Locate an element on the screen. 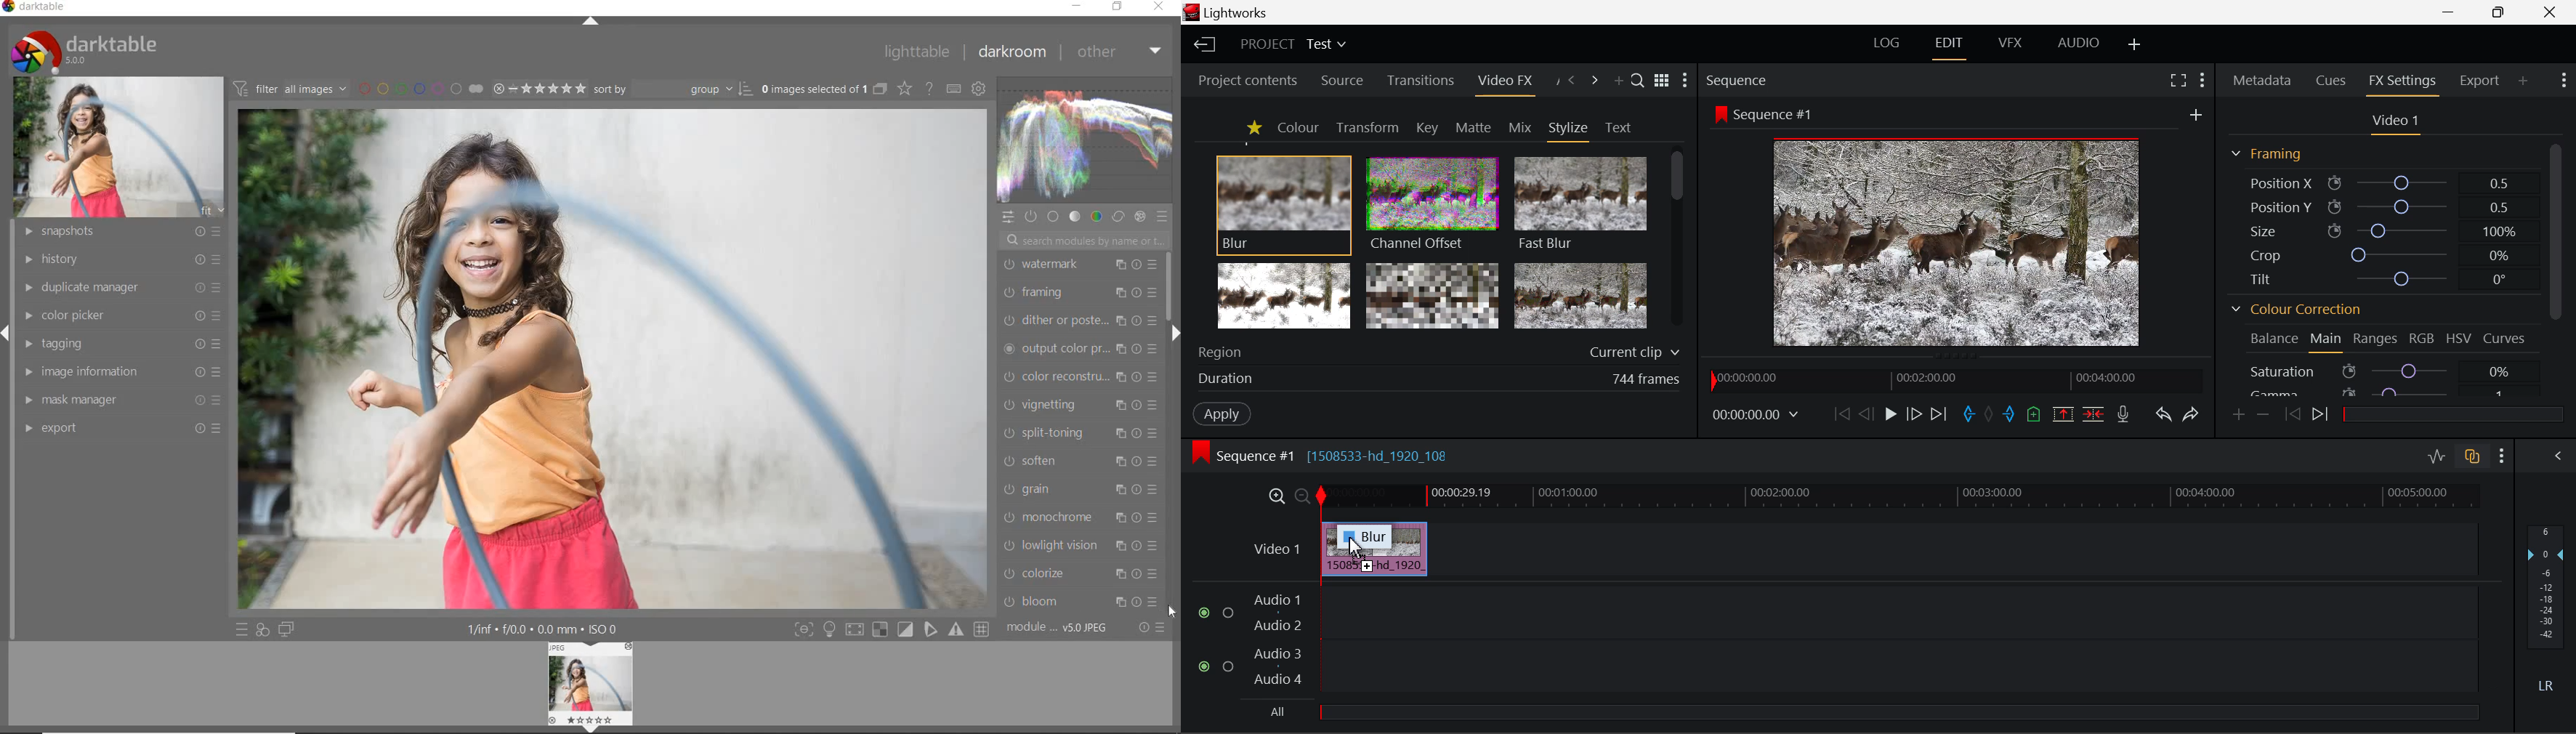 The height and width of the screenshot is (756, 2576). To Start is located at coordinates (1840, 413).